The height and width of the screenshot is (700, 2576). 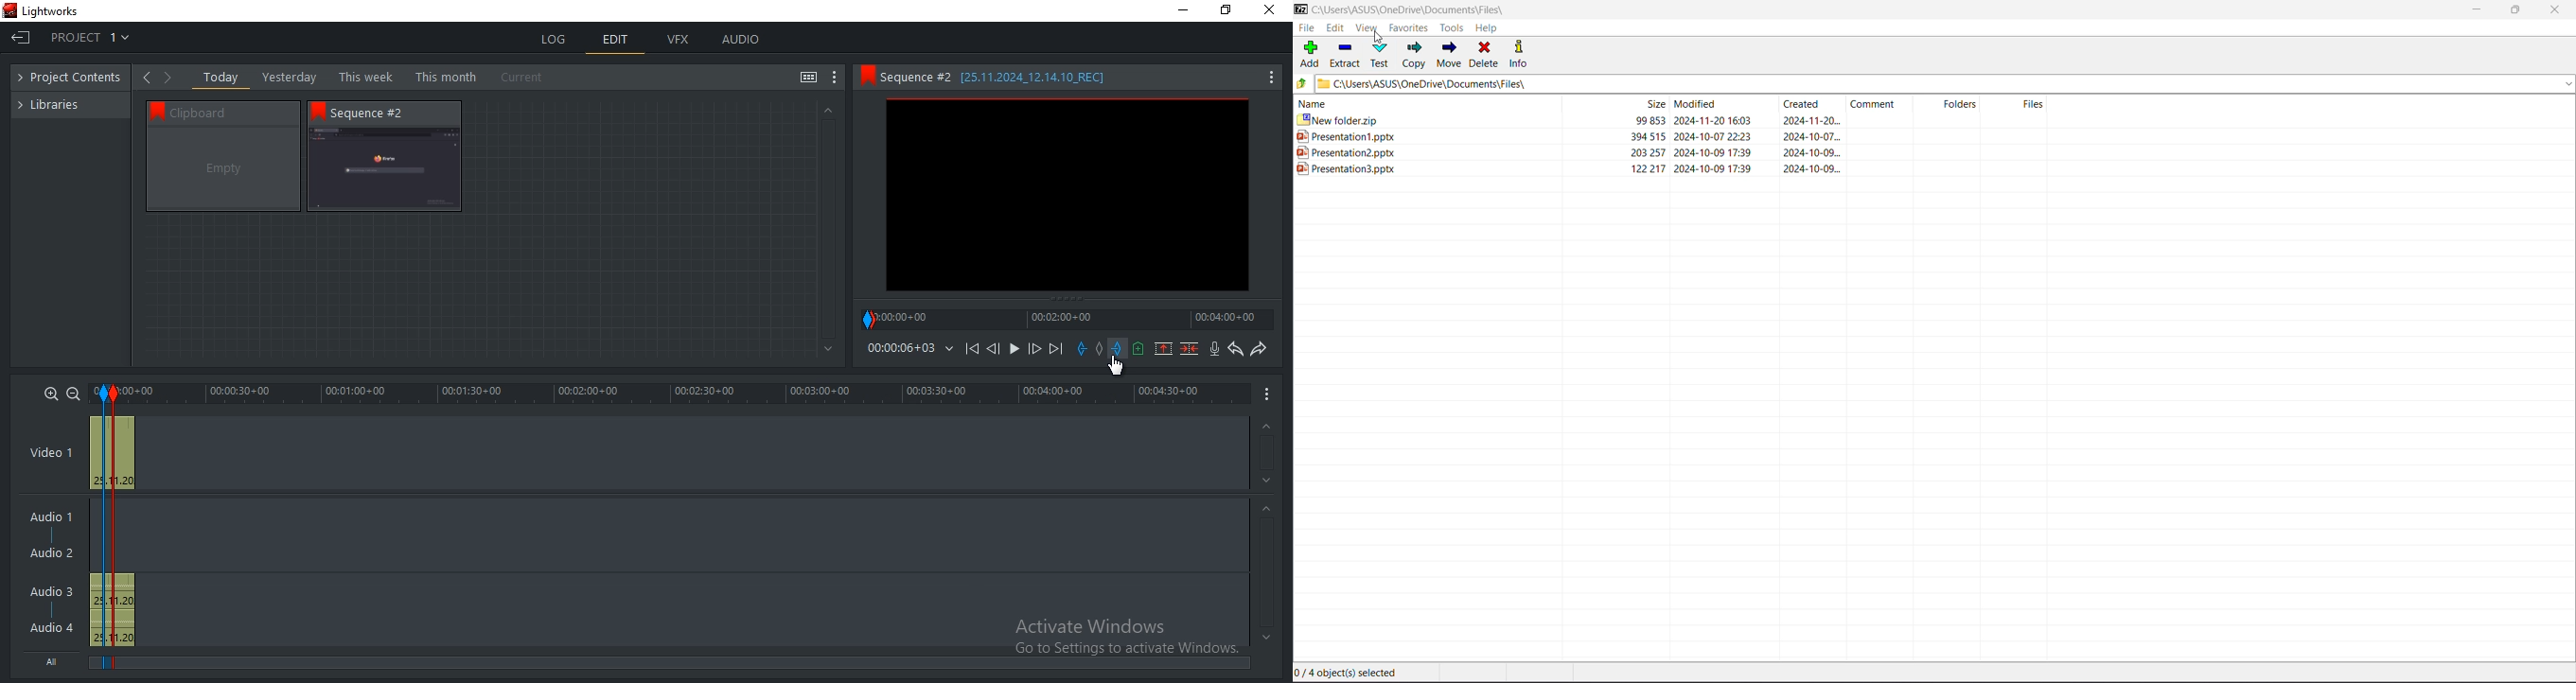 What do you see at coordinates (1015, 349) in the screenshot?
I see `Play` at bounding box center [1015, 349].